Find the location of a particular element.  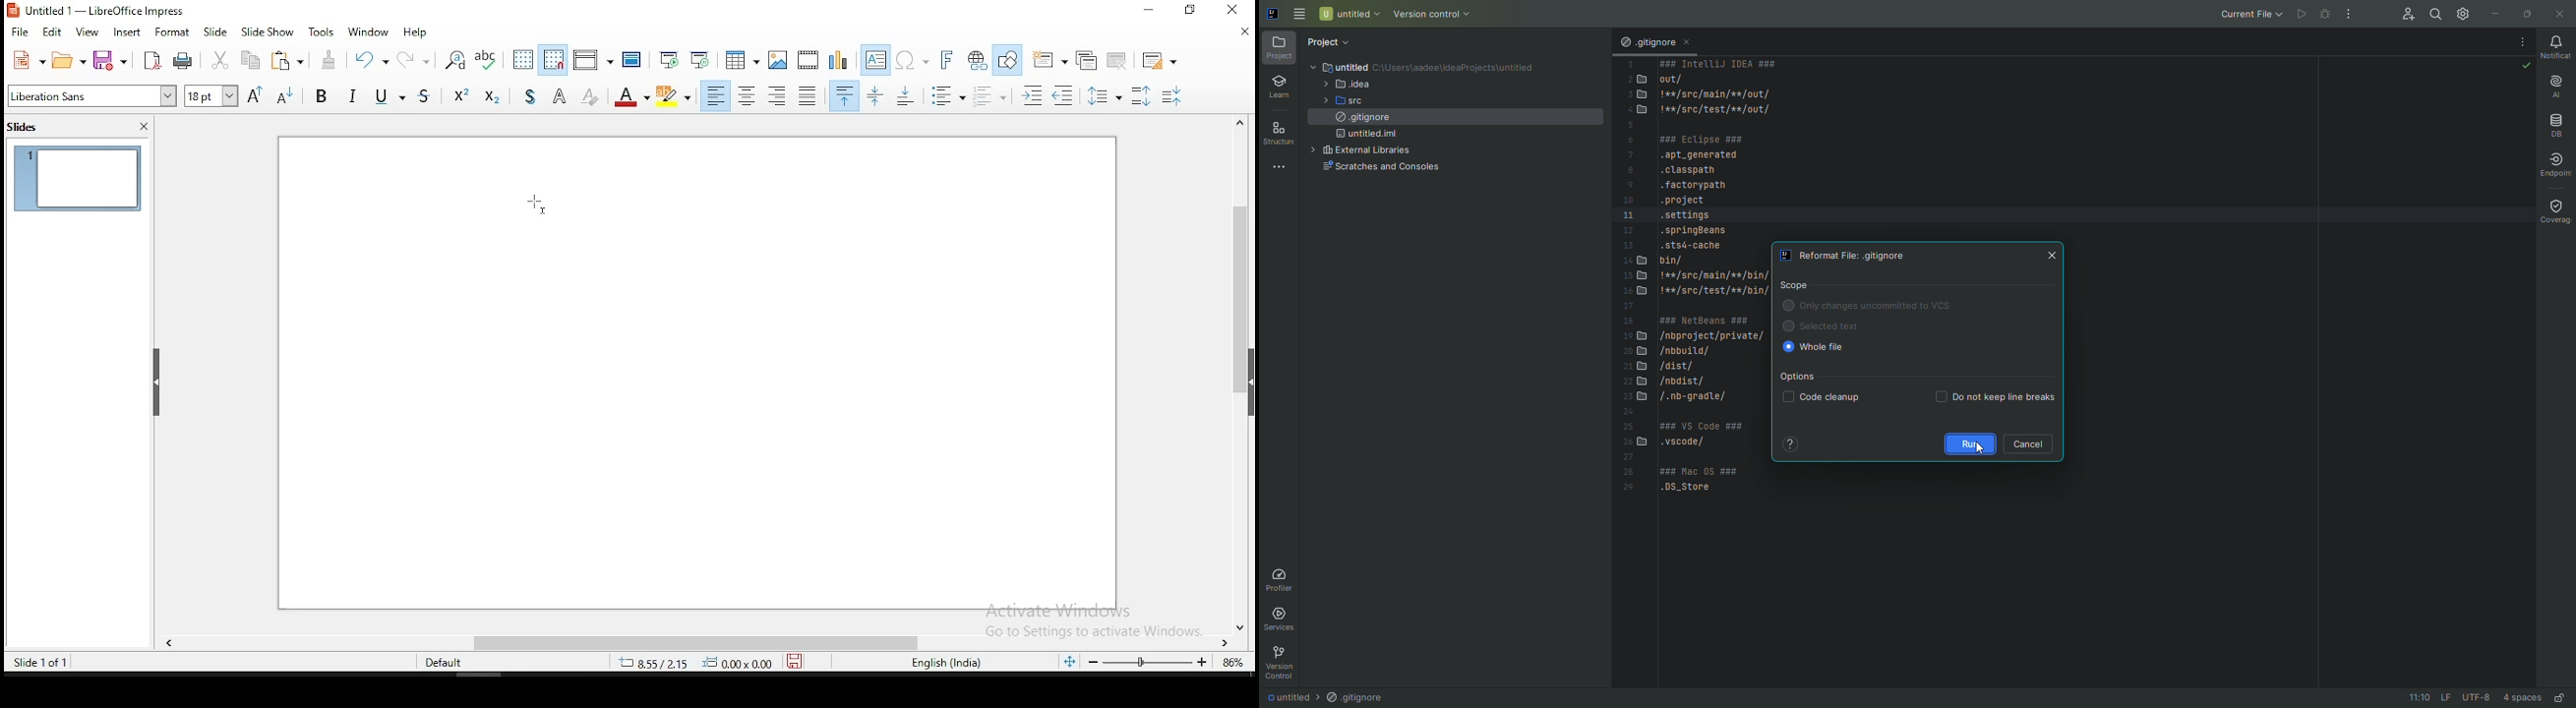

decrease paragraph spacing is located at coordinates (1173, 96).